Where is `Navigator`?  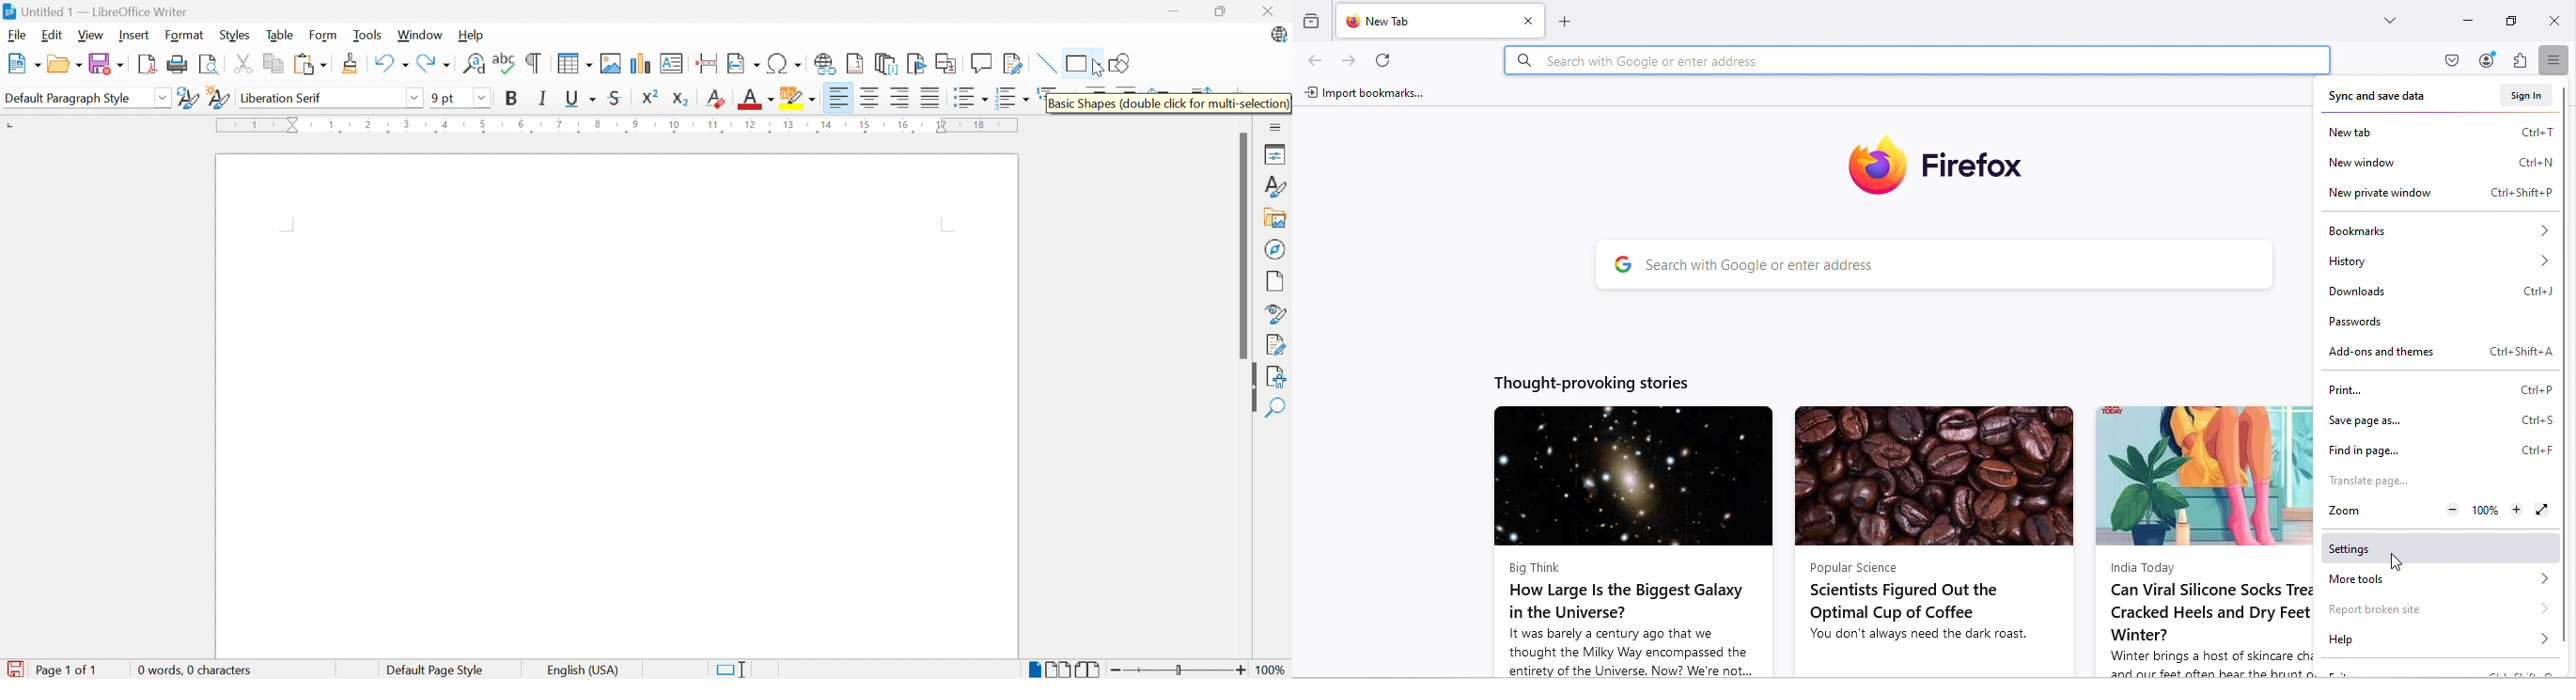
Navigator is located at coordinates (1275, 249).